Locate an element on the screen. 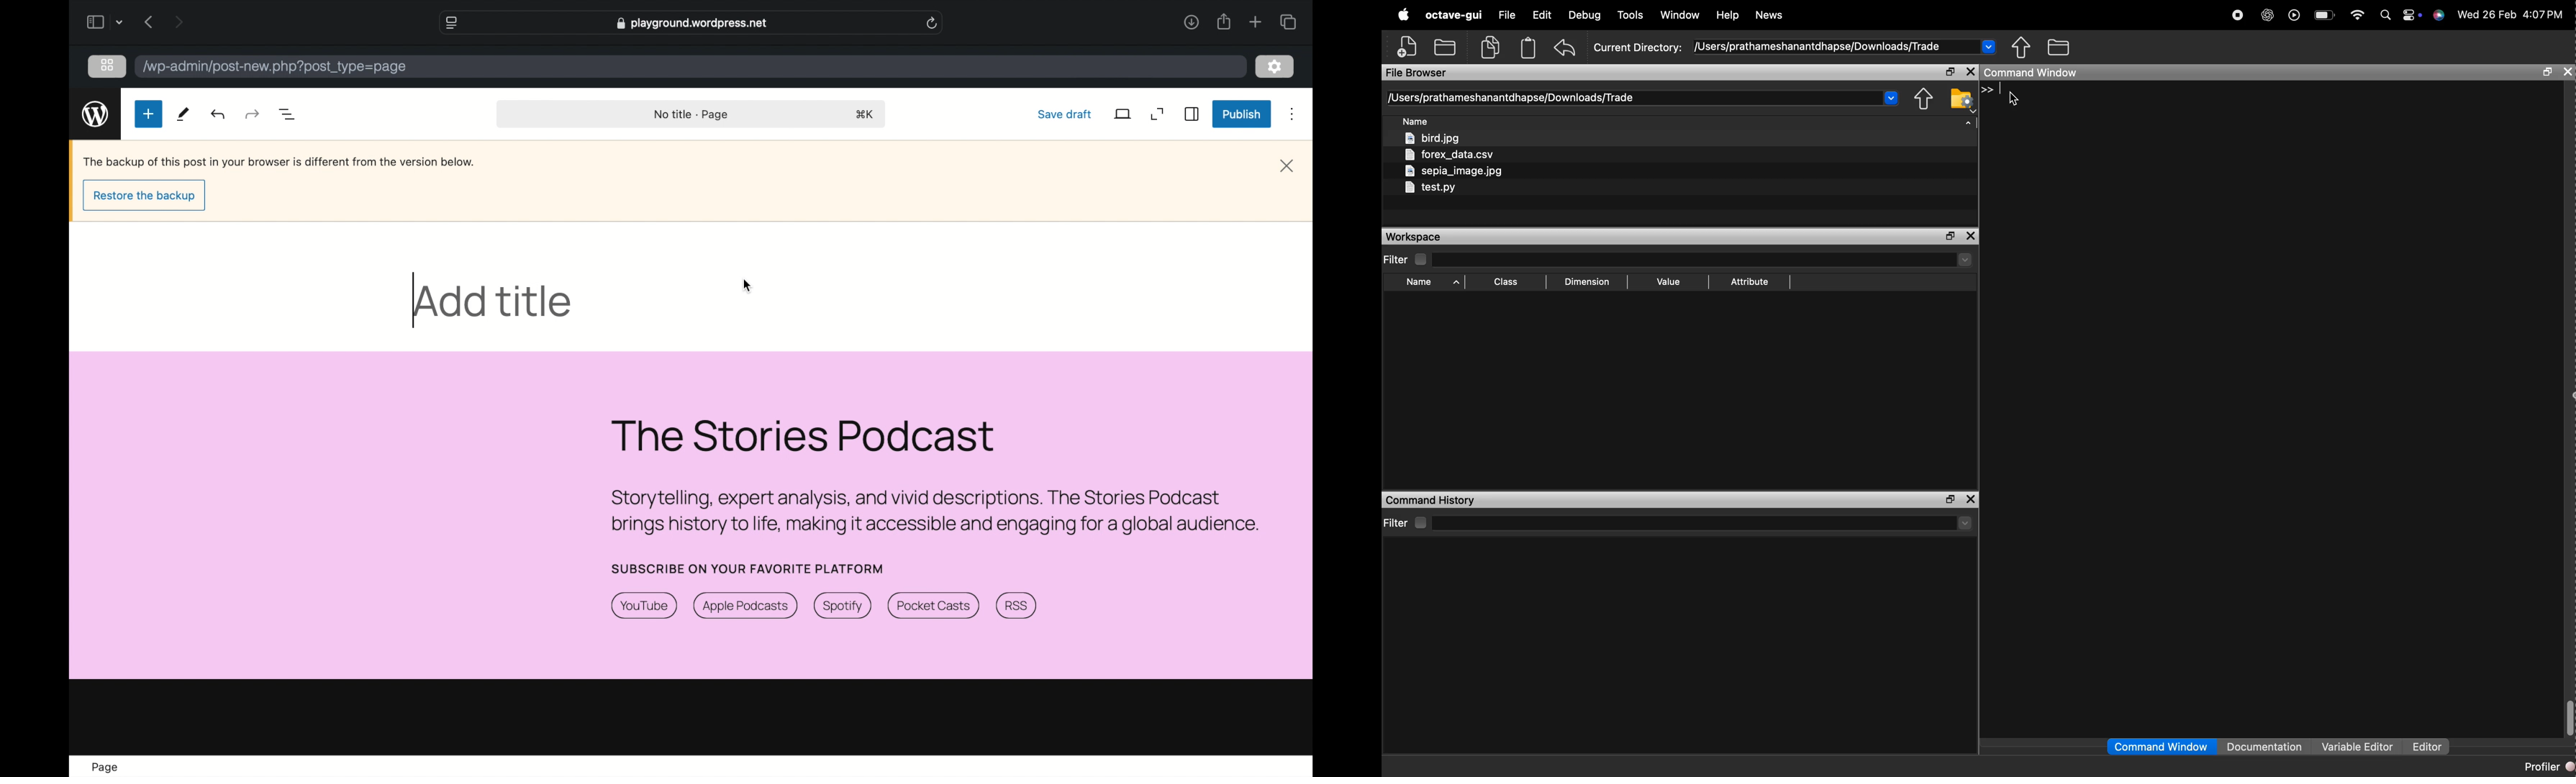 Image resolution: width=2576 pixels, height=784 pixels. info is located at coordinates (279, 162).